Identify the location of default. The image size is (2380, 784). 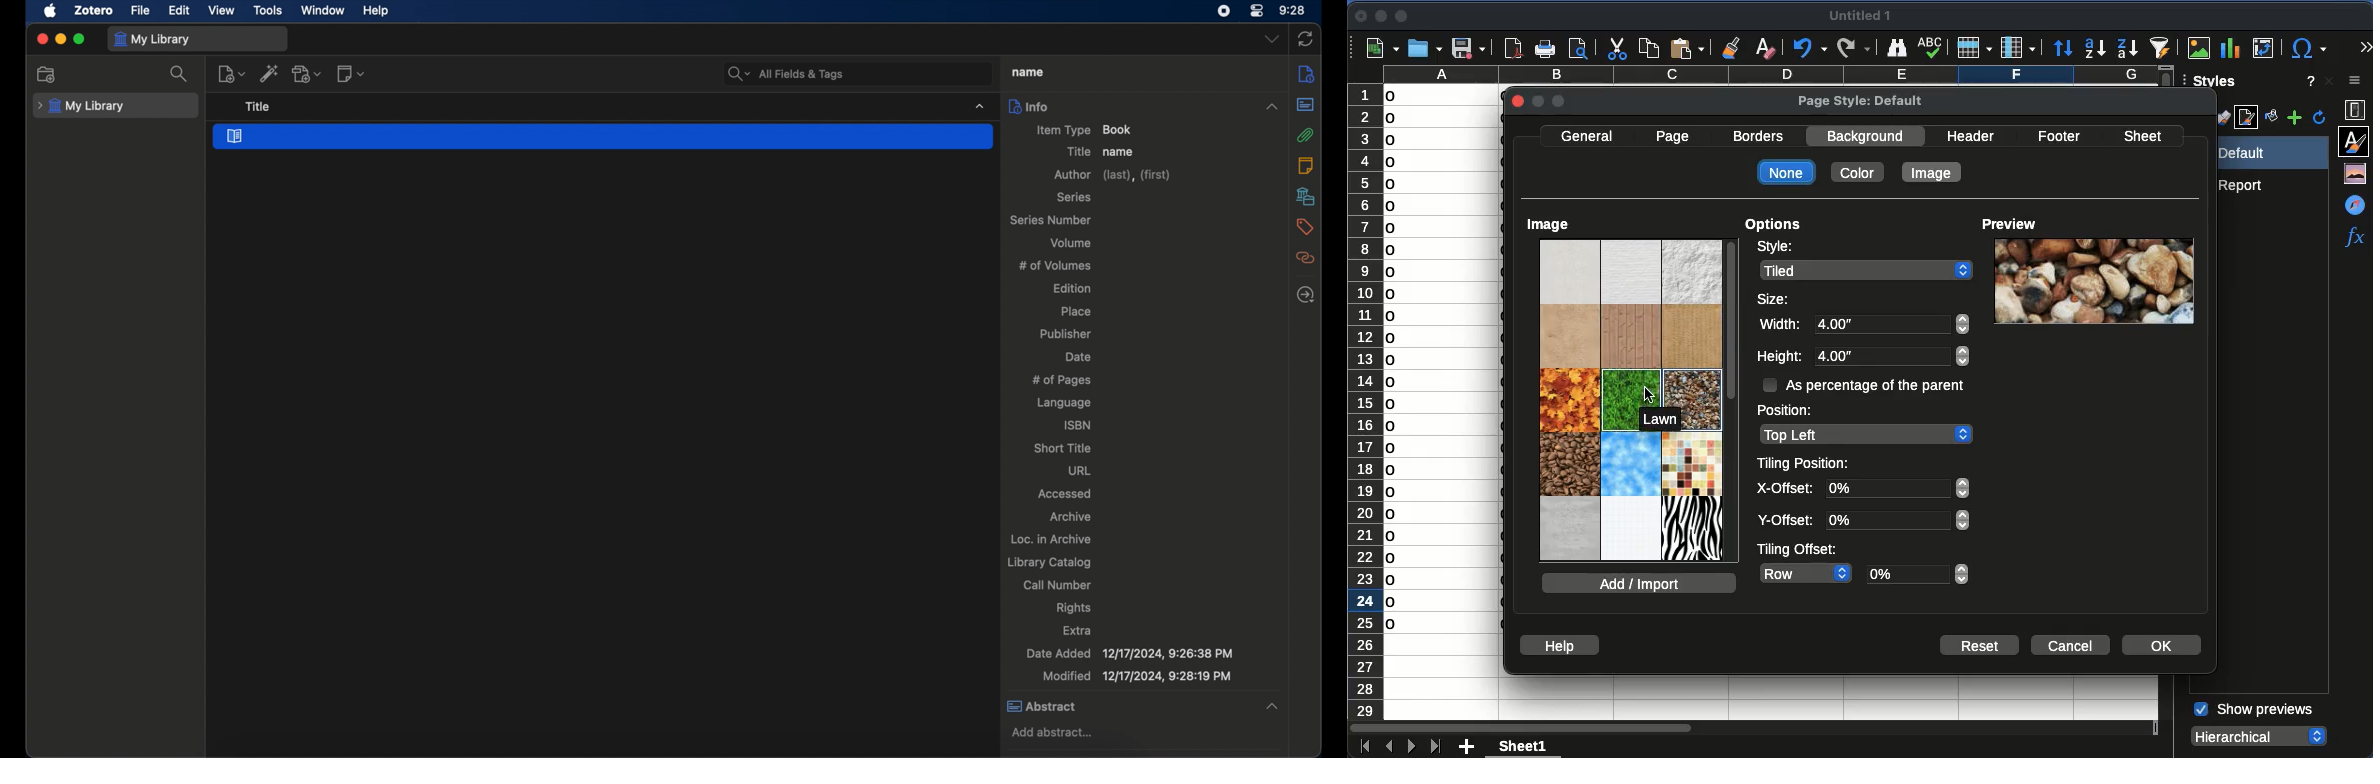
(2267, 153).